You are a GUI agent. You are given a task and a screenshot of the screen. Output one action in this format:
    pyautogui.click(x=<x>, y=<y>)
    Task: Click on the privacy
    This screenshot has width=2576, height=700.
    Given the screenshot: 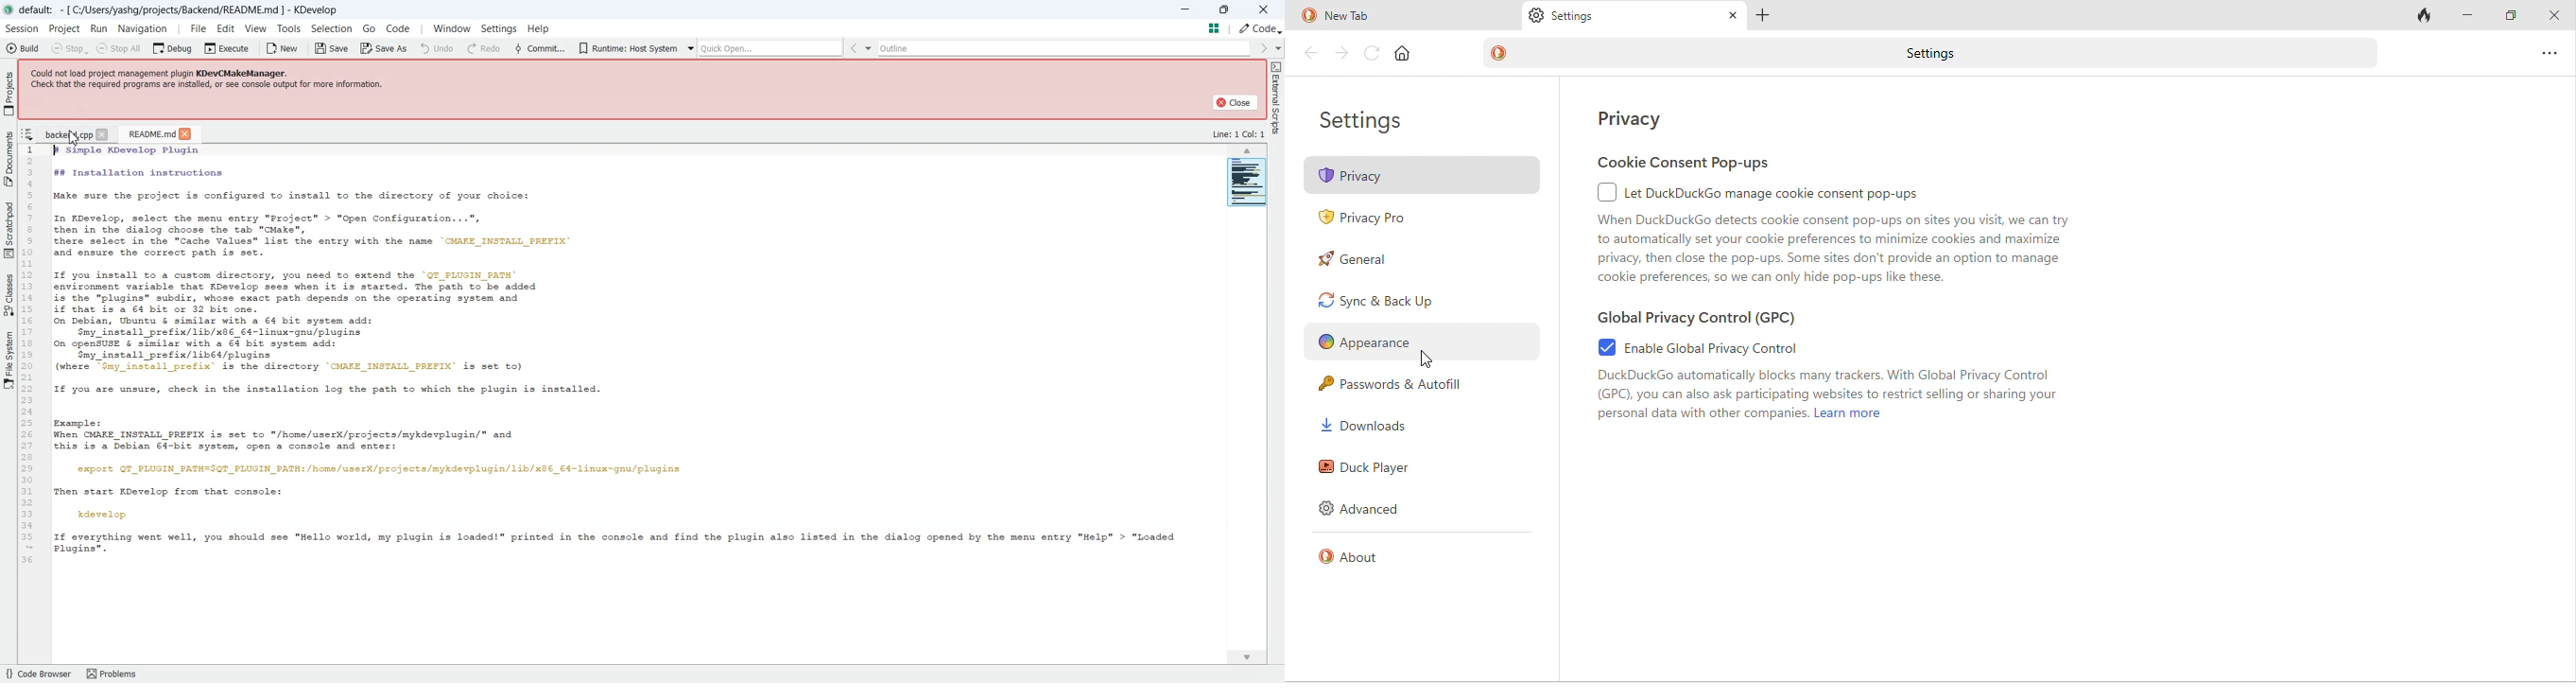 What is the action you would take?
    pyautogui.click(x=1424, y=176)
    